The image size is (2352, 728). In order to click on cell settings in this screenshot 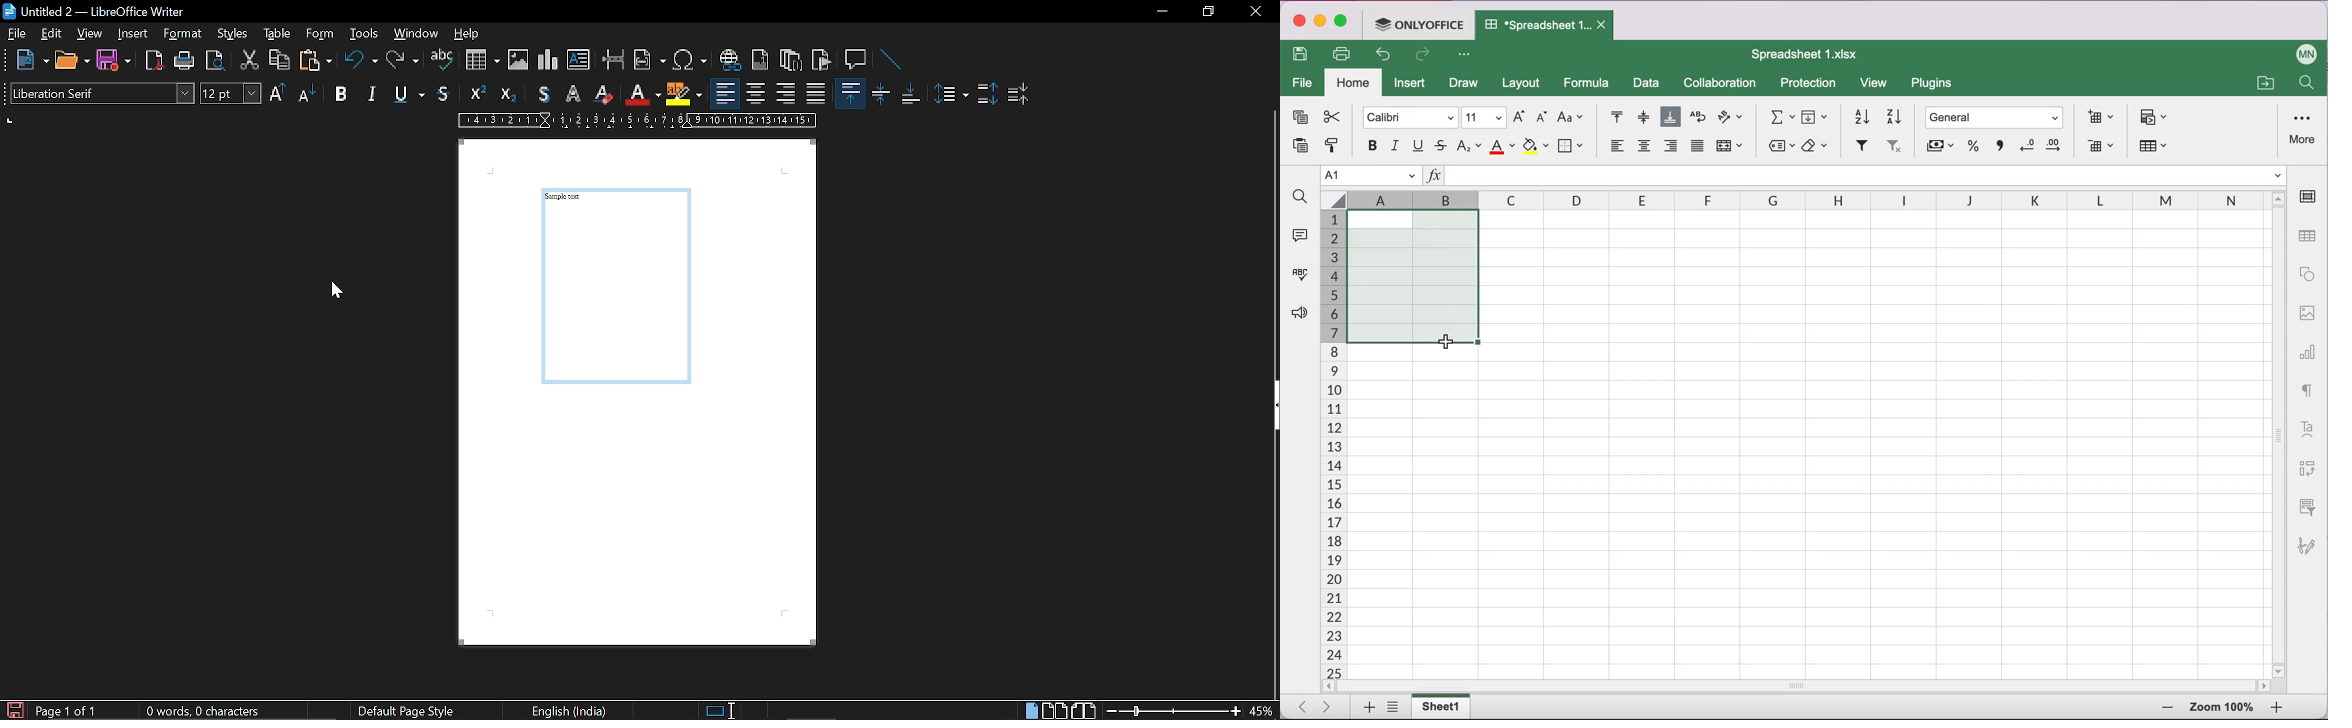, I will do `click(2311, 196)`.